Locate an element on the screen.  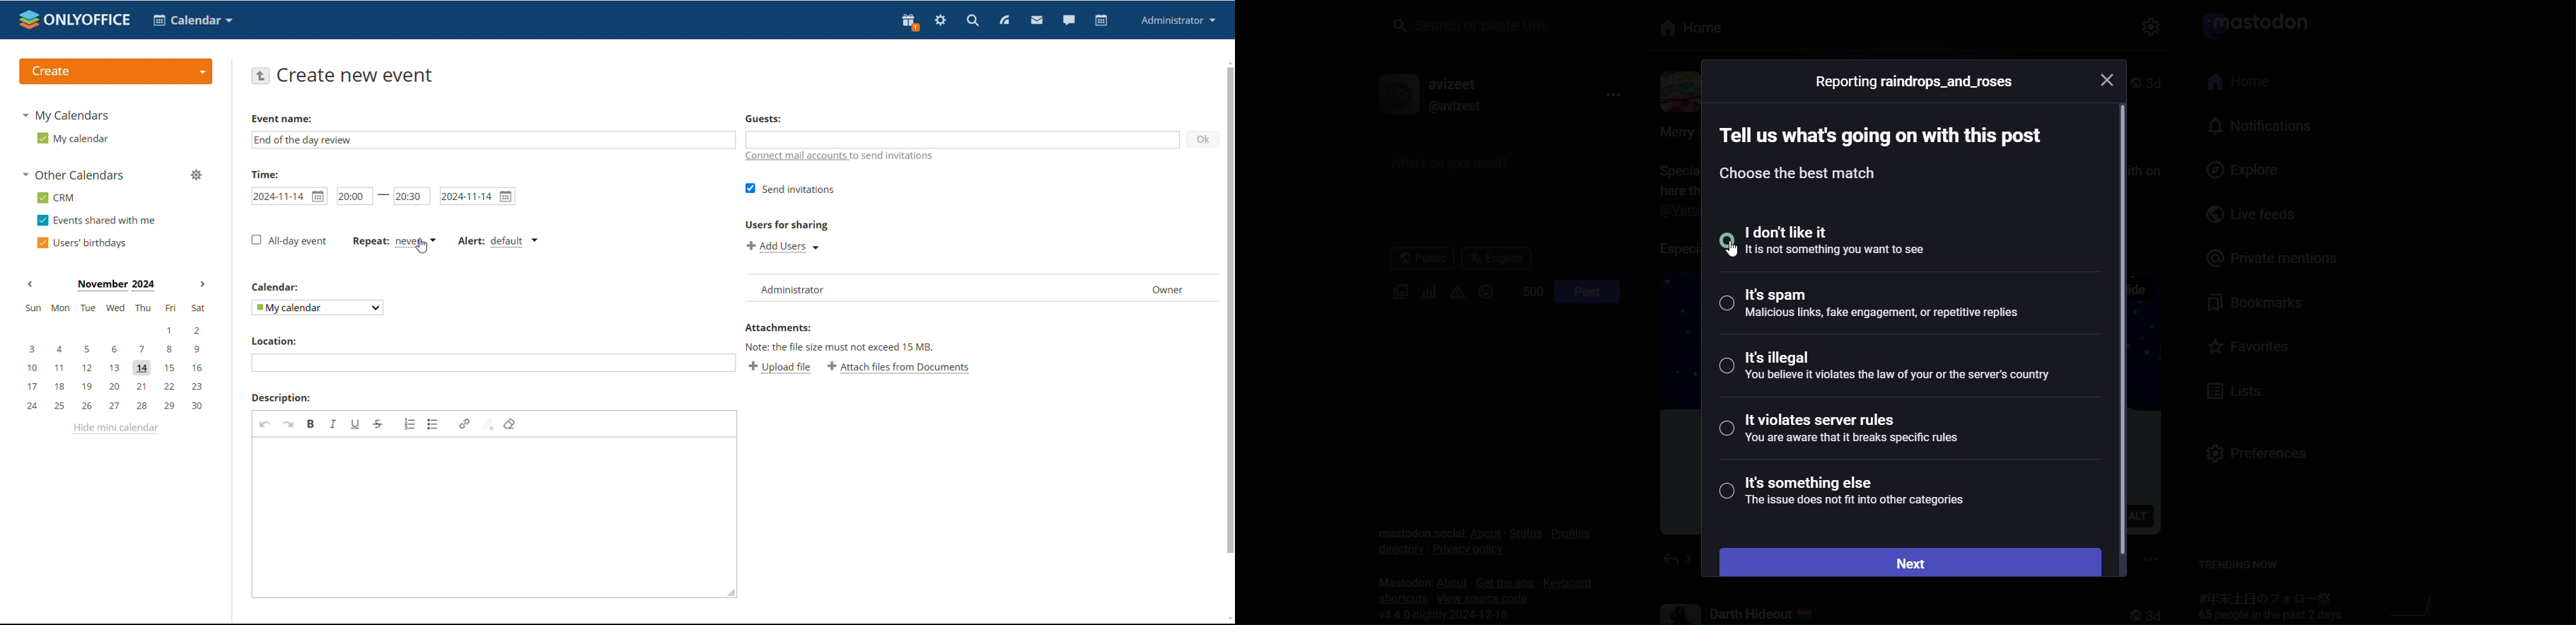
alert type is located at coordinates (497, 242).